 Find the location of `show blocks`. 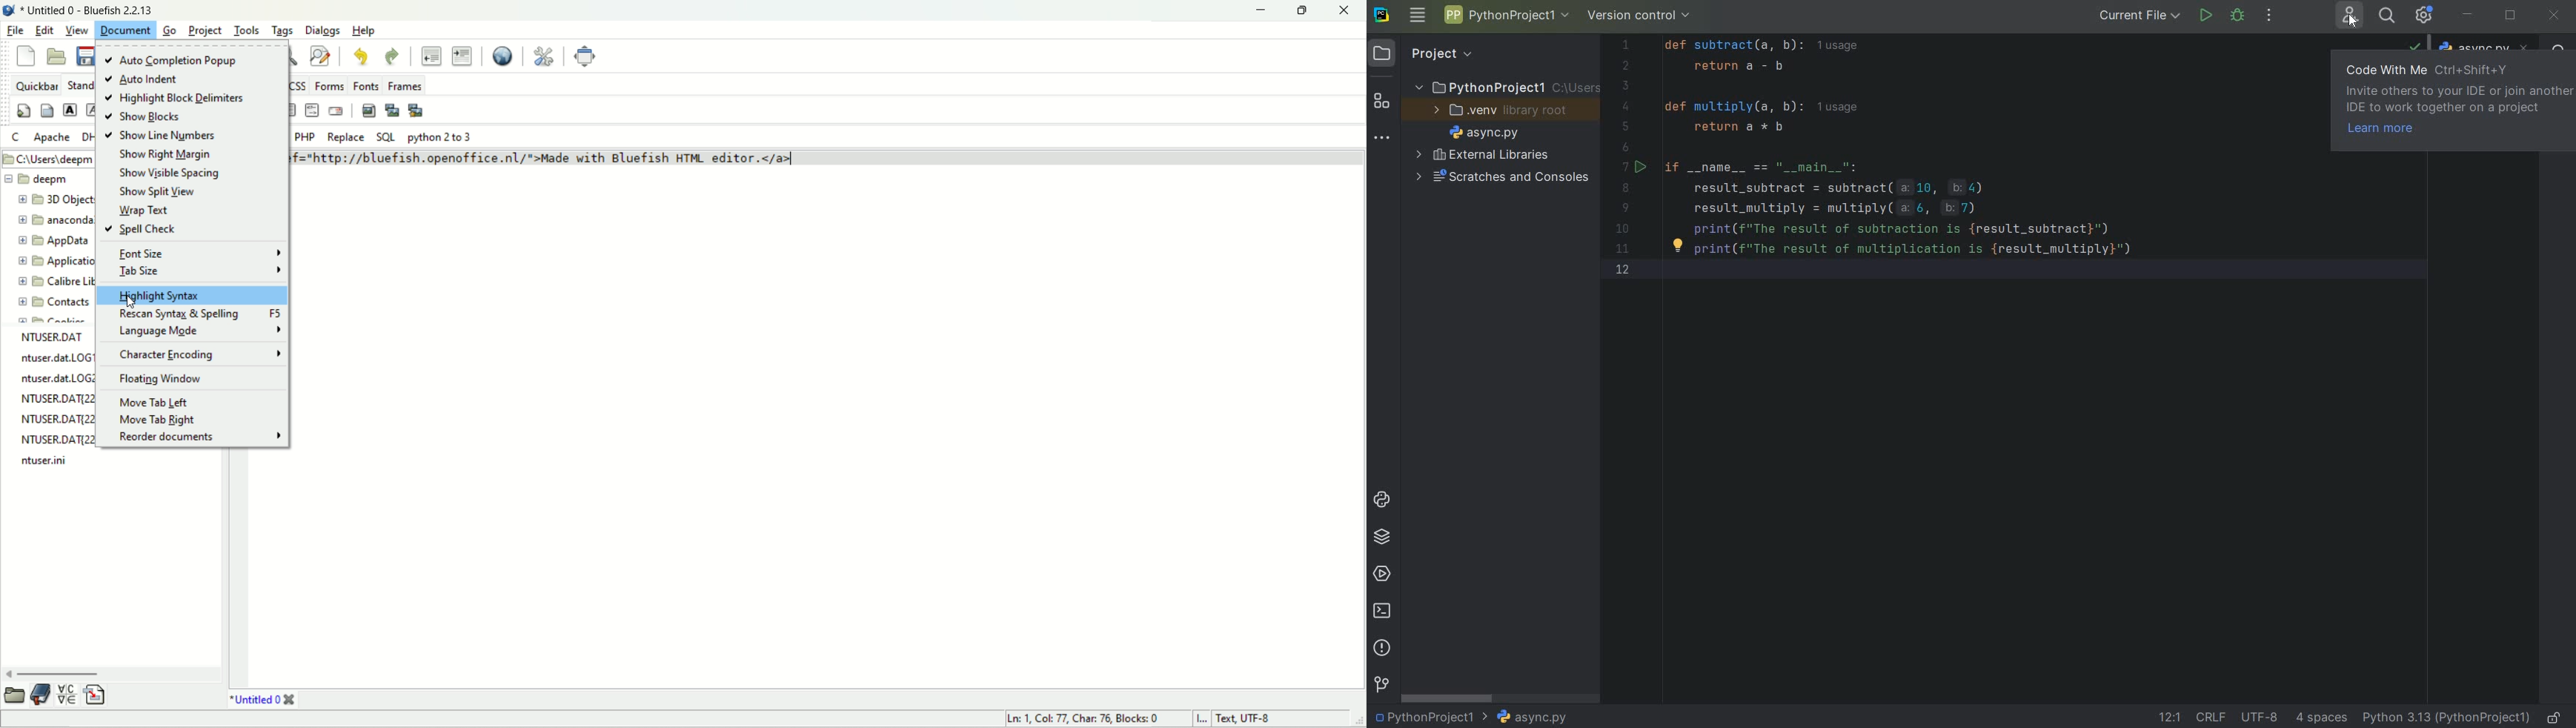

show blocks is located at coordinates (146, 117).